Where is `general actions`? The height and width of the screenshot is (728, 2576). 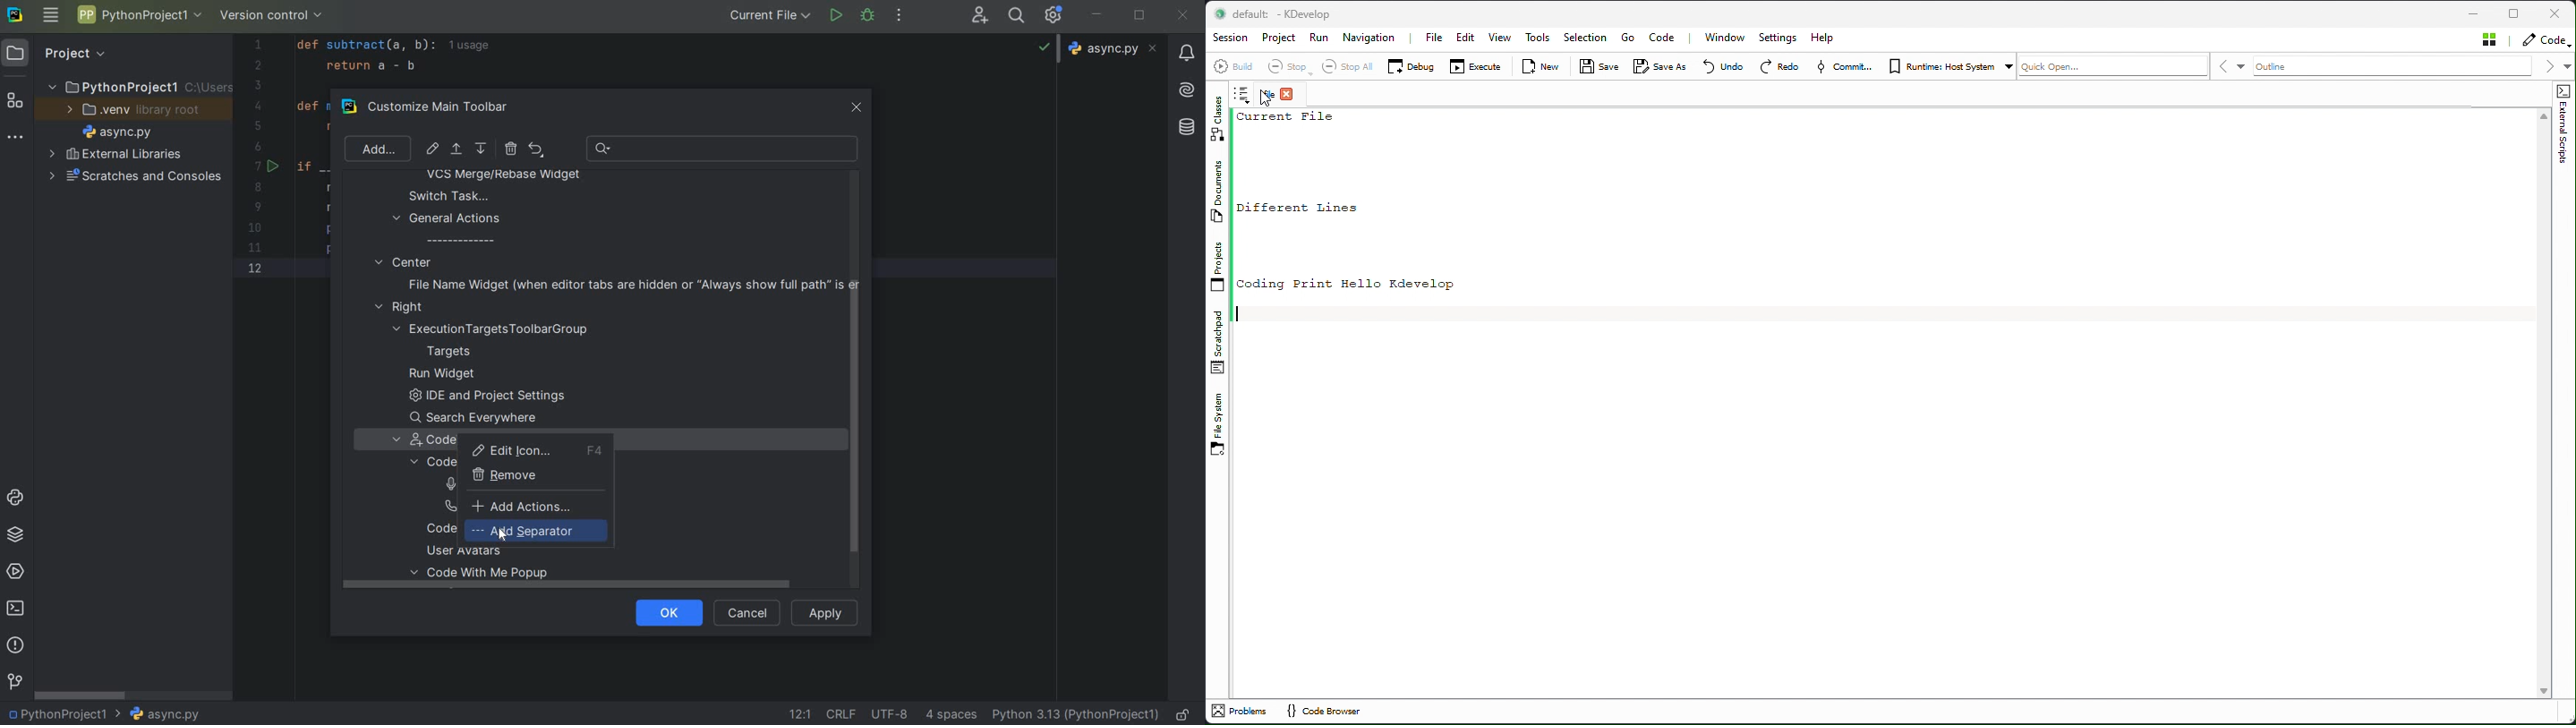
general actions is located at coordinates (447, 229).